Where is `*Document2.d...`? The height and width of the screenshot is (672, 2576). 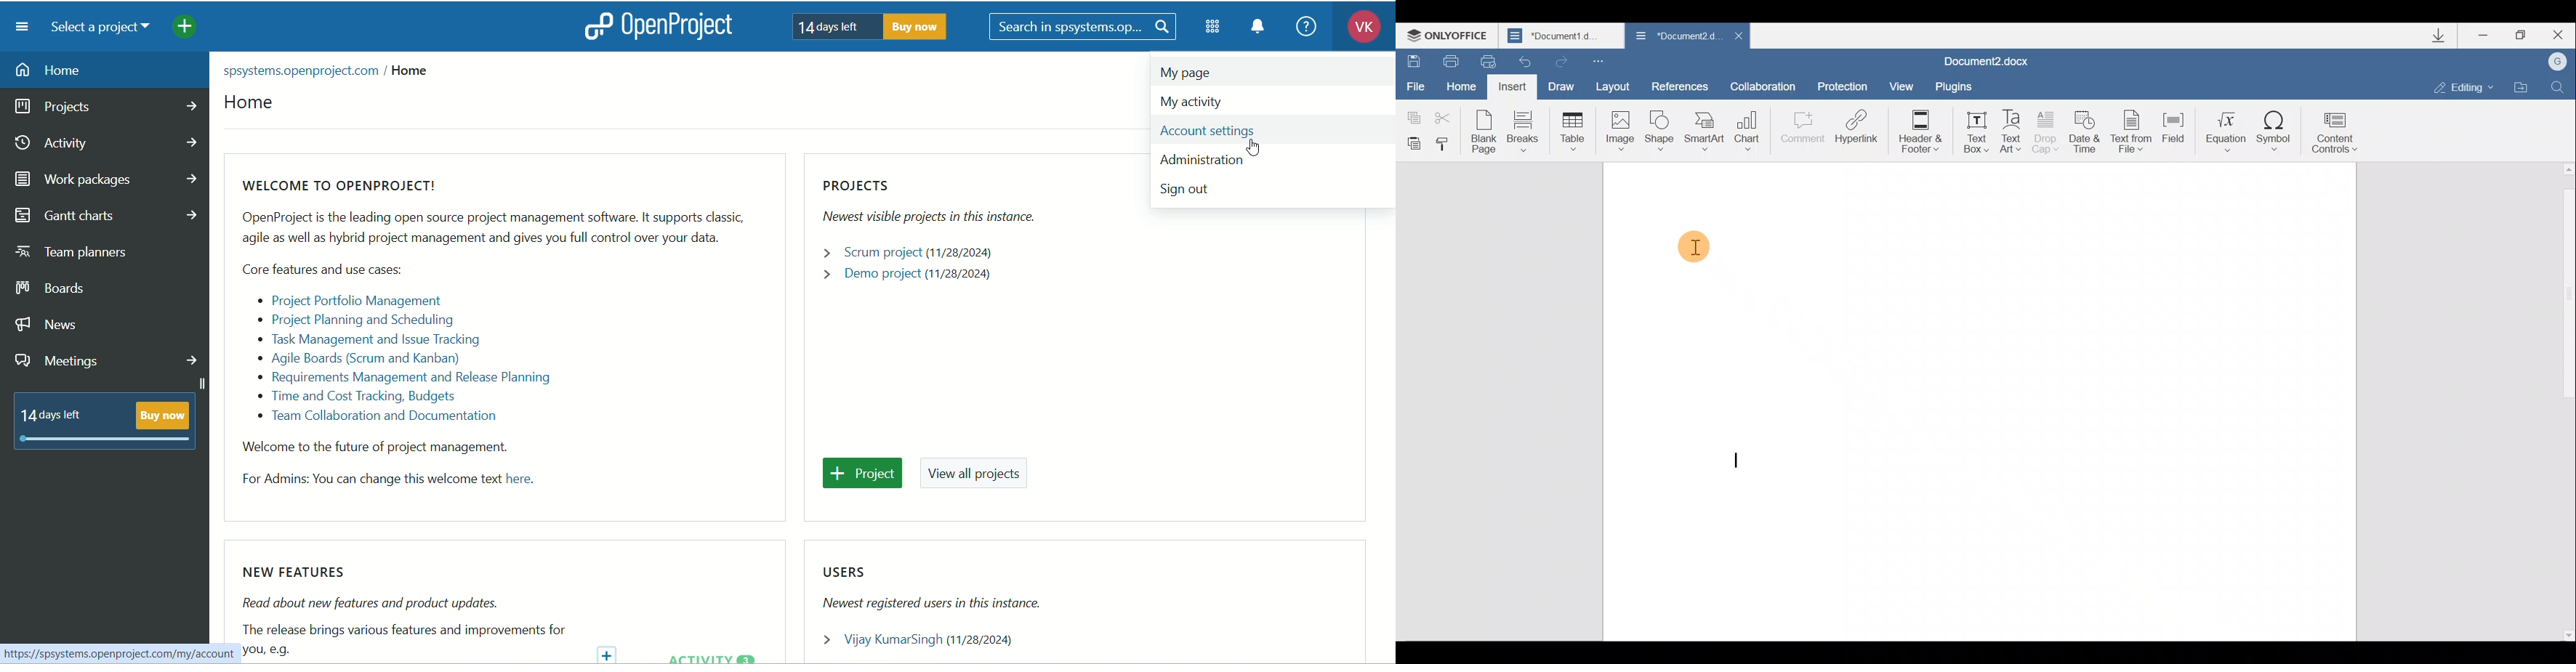 *Document2.d... is located at coordinates (1675, 36).